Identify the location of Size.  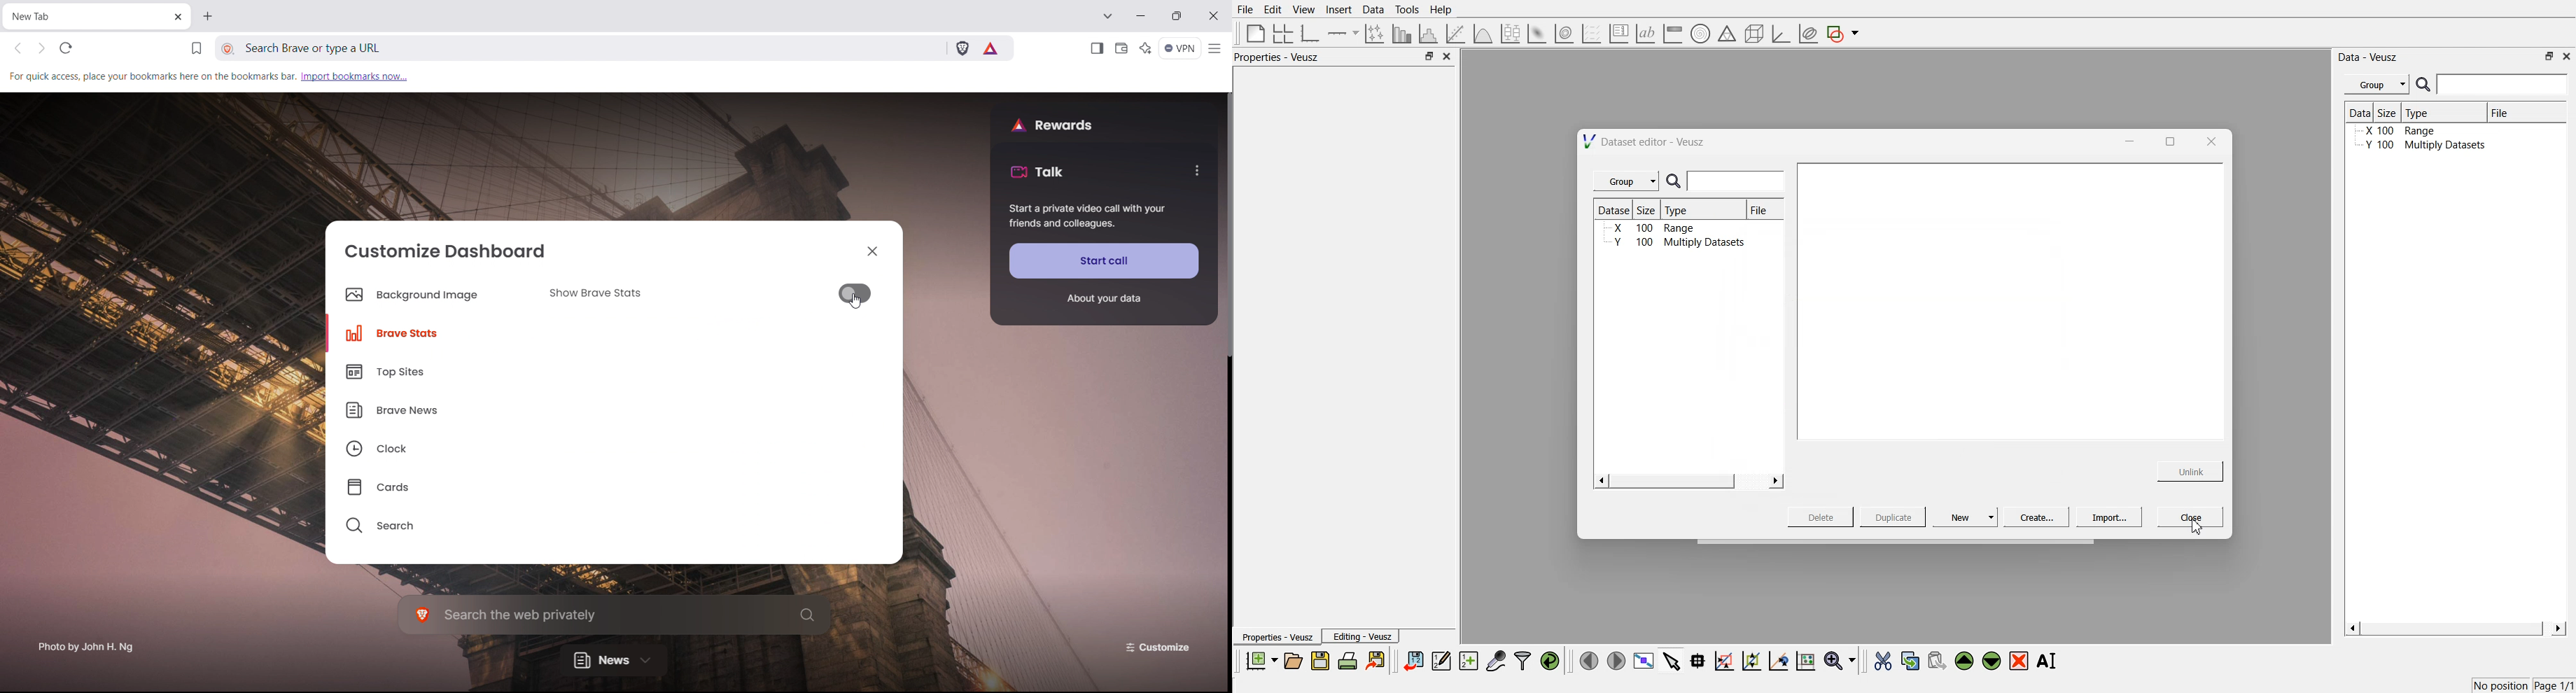
(2390, 113).